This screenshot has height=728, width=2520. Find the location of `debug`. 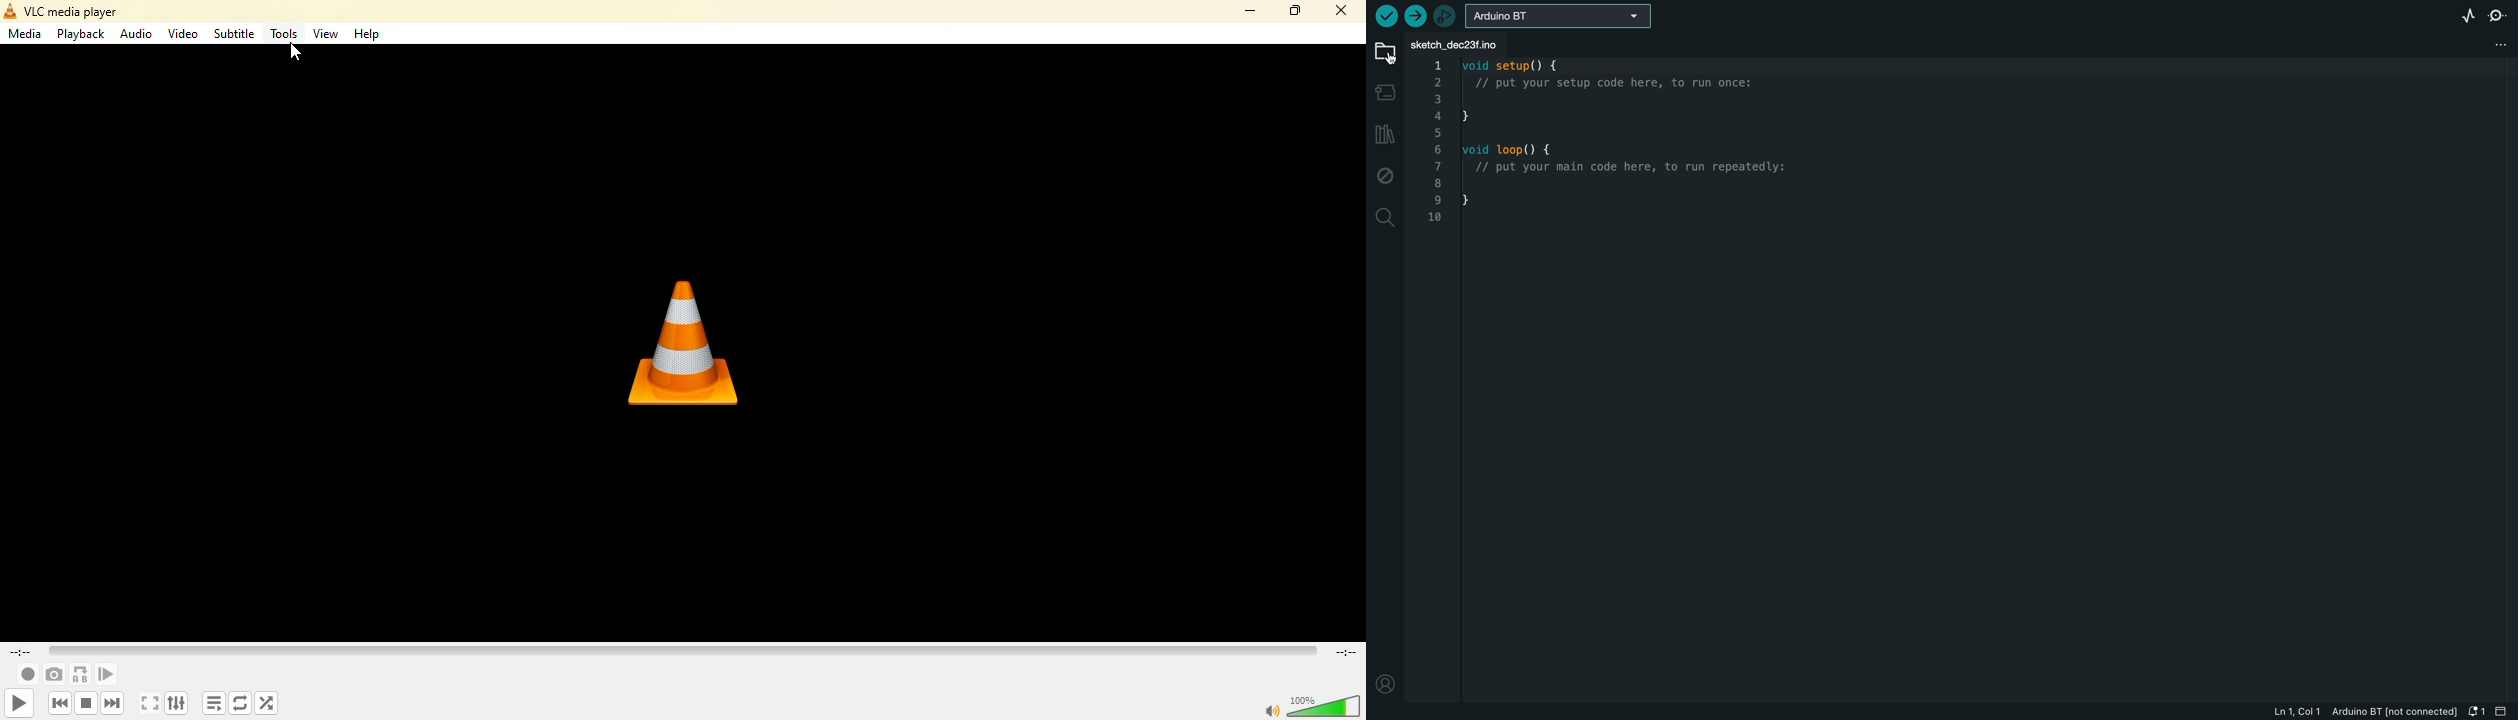

debug is located at coordinates (1385, 173).